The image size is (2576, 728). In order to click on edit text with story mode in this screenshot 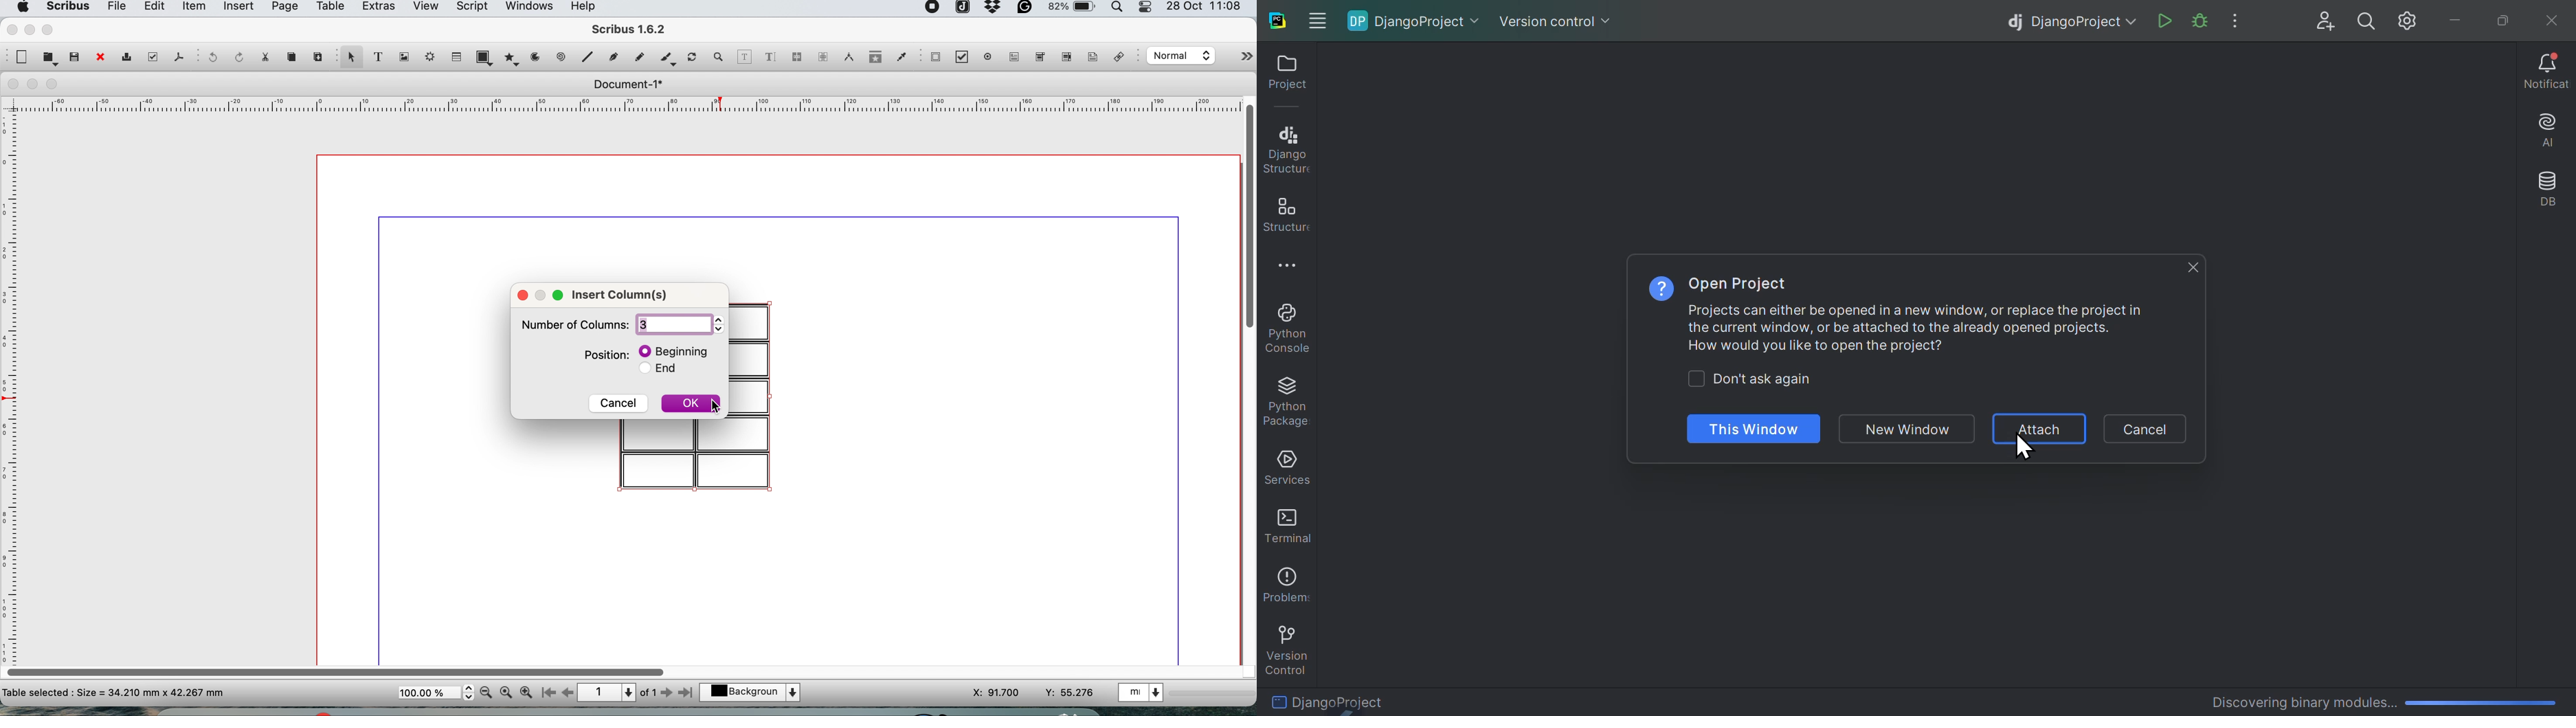, I will do `click(770, 58)`.